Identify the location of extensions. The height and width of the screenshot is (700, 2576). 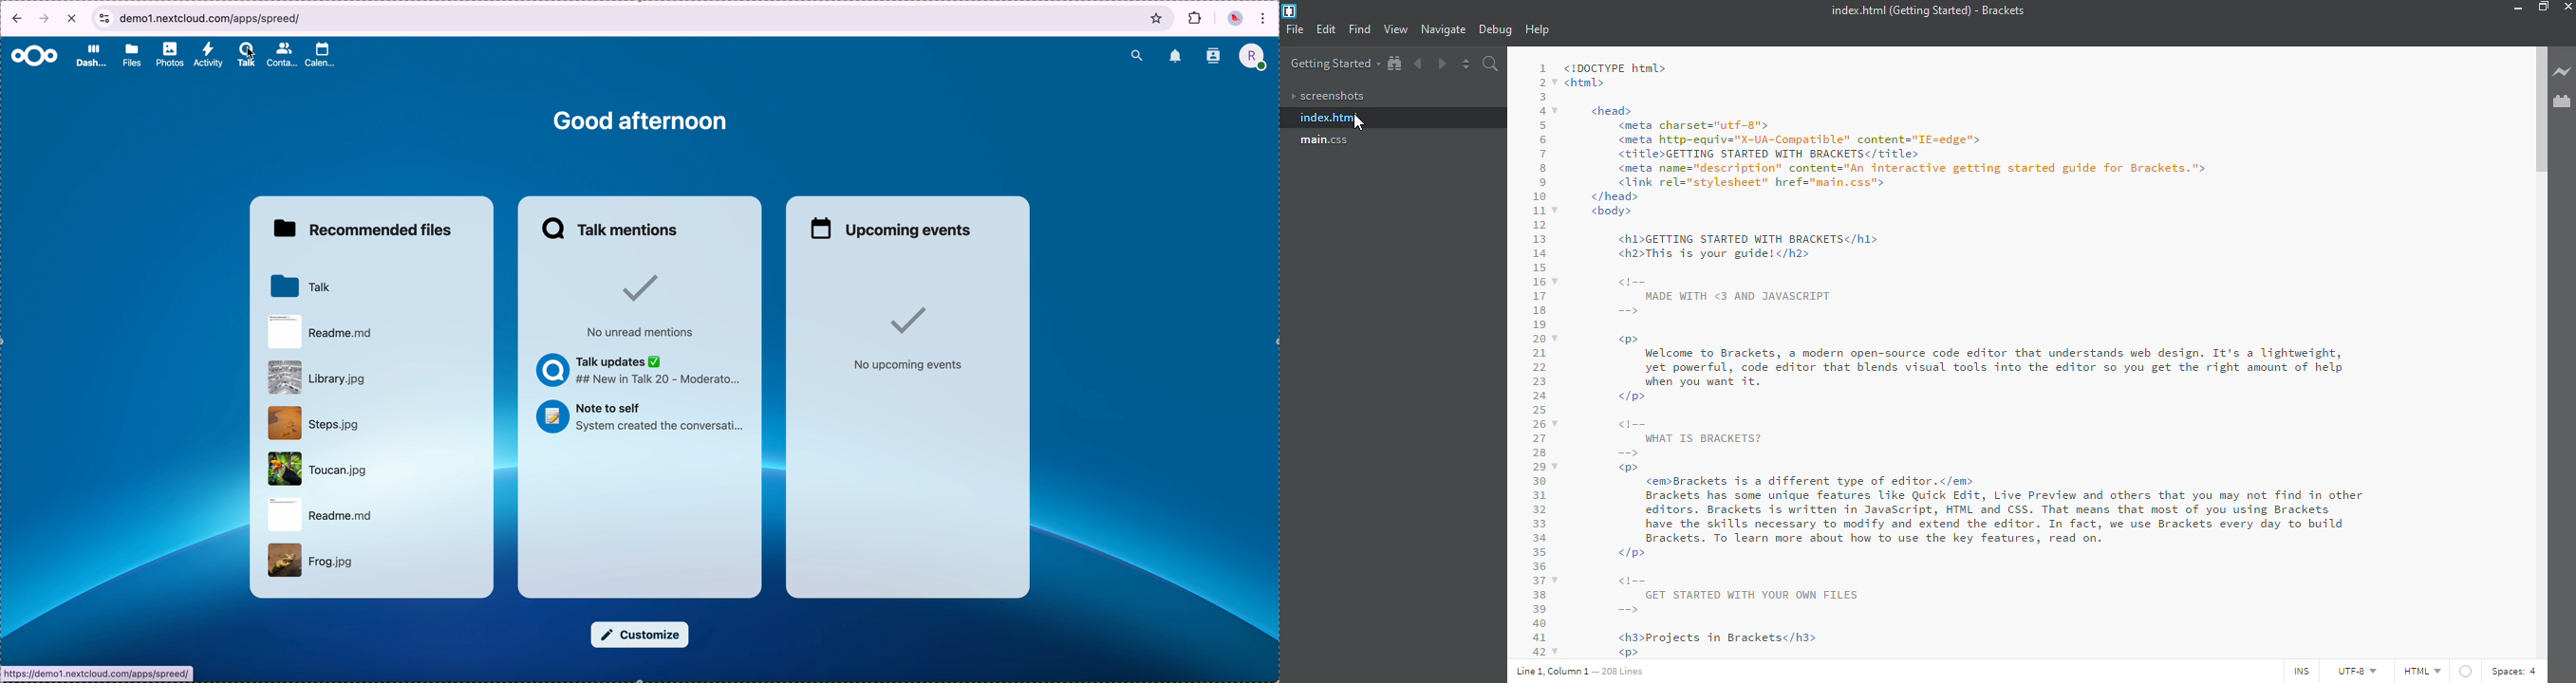
(1195, 15).